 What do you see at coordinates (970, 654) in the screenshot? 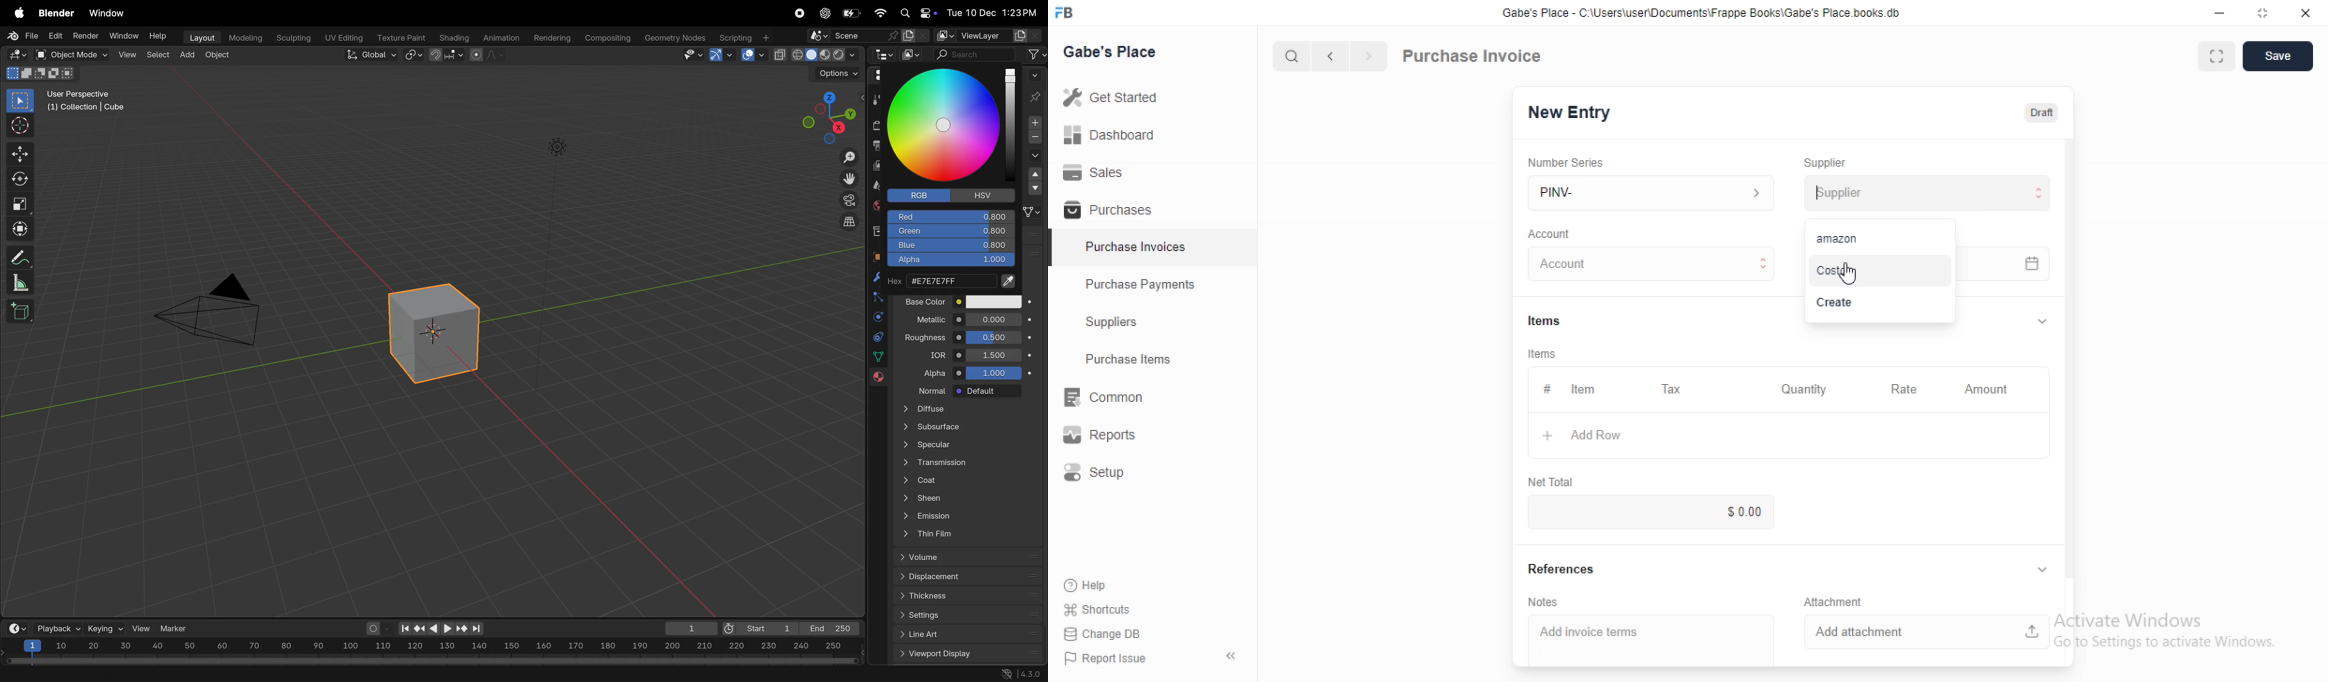
I see `view port display` at bounding box center [970, 654].